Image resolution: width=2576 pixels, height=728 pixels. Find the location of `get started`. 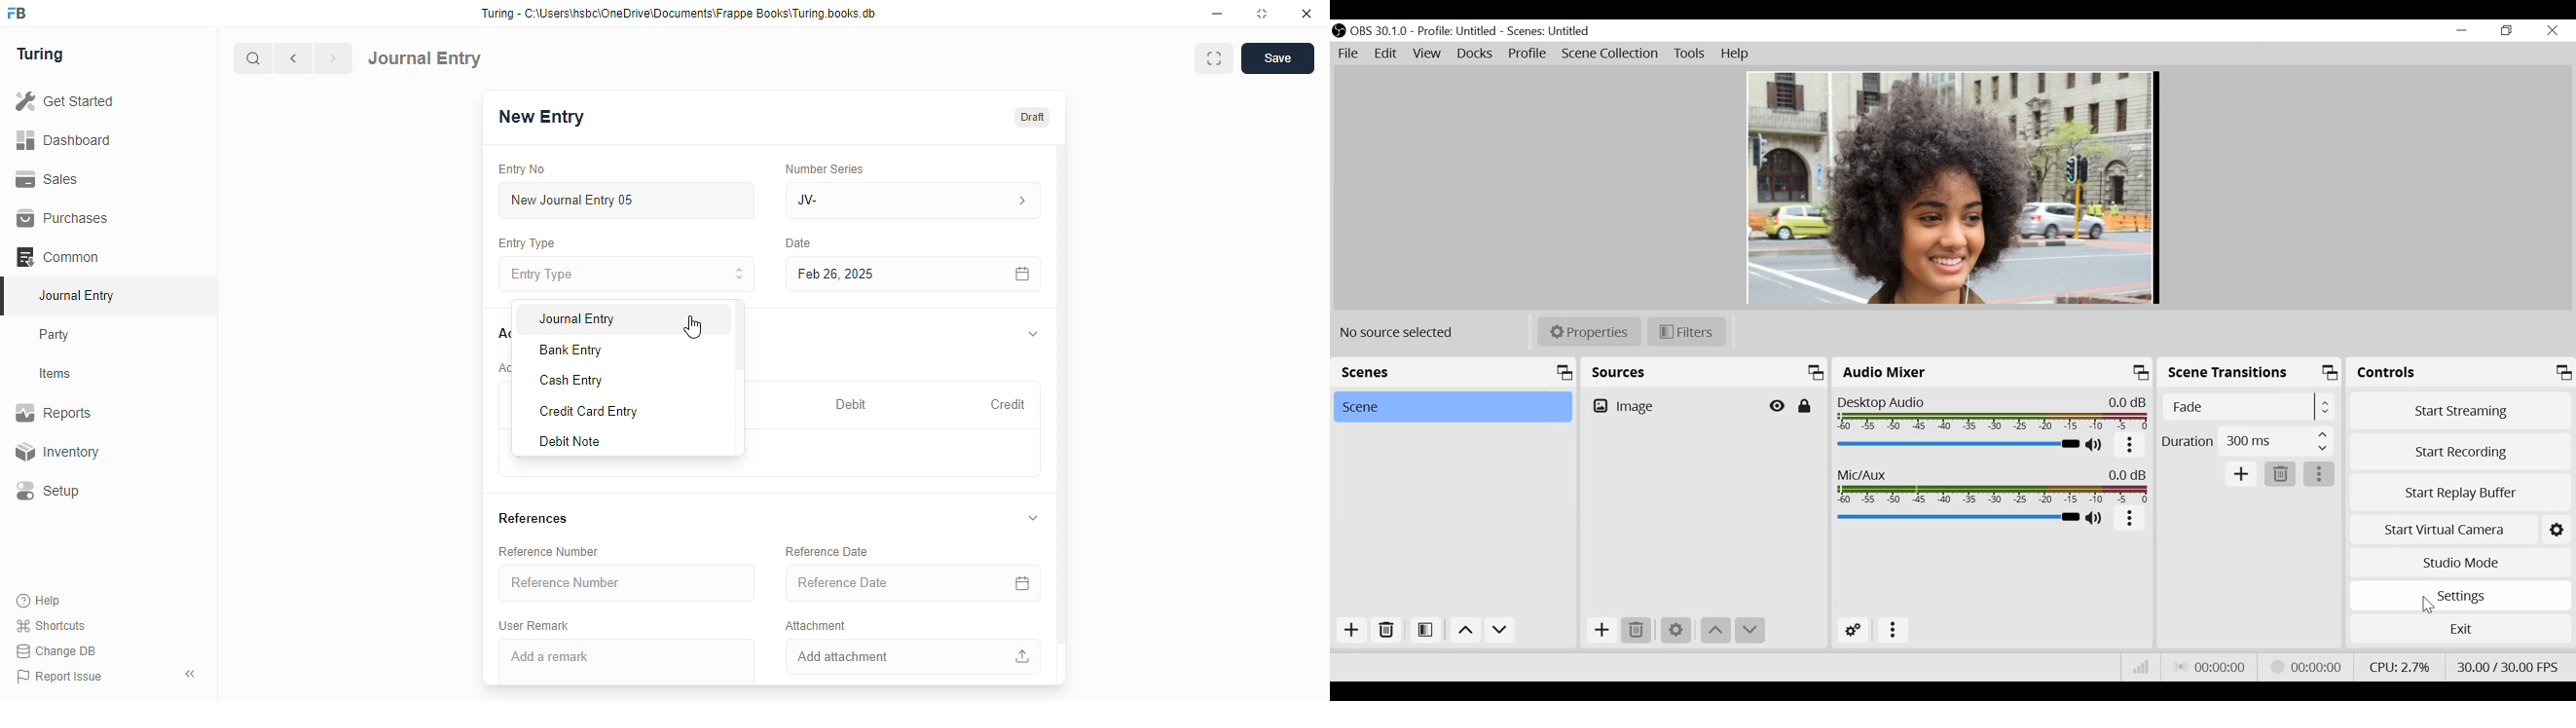

get started is located at coordinates (66, 101).